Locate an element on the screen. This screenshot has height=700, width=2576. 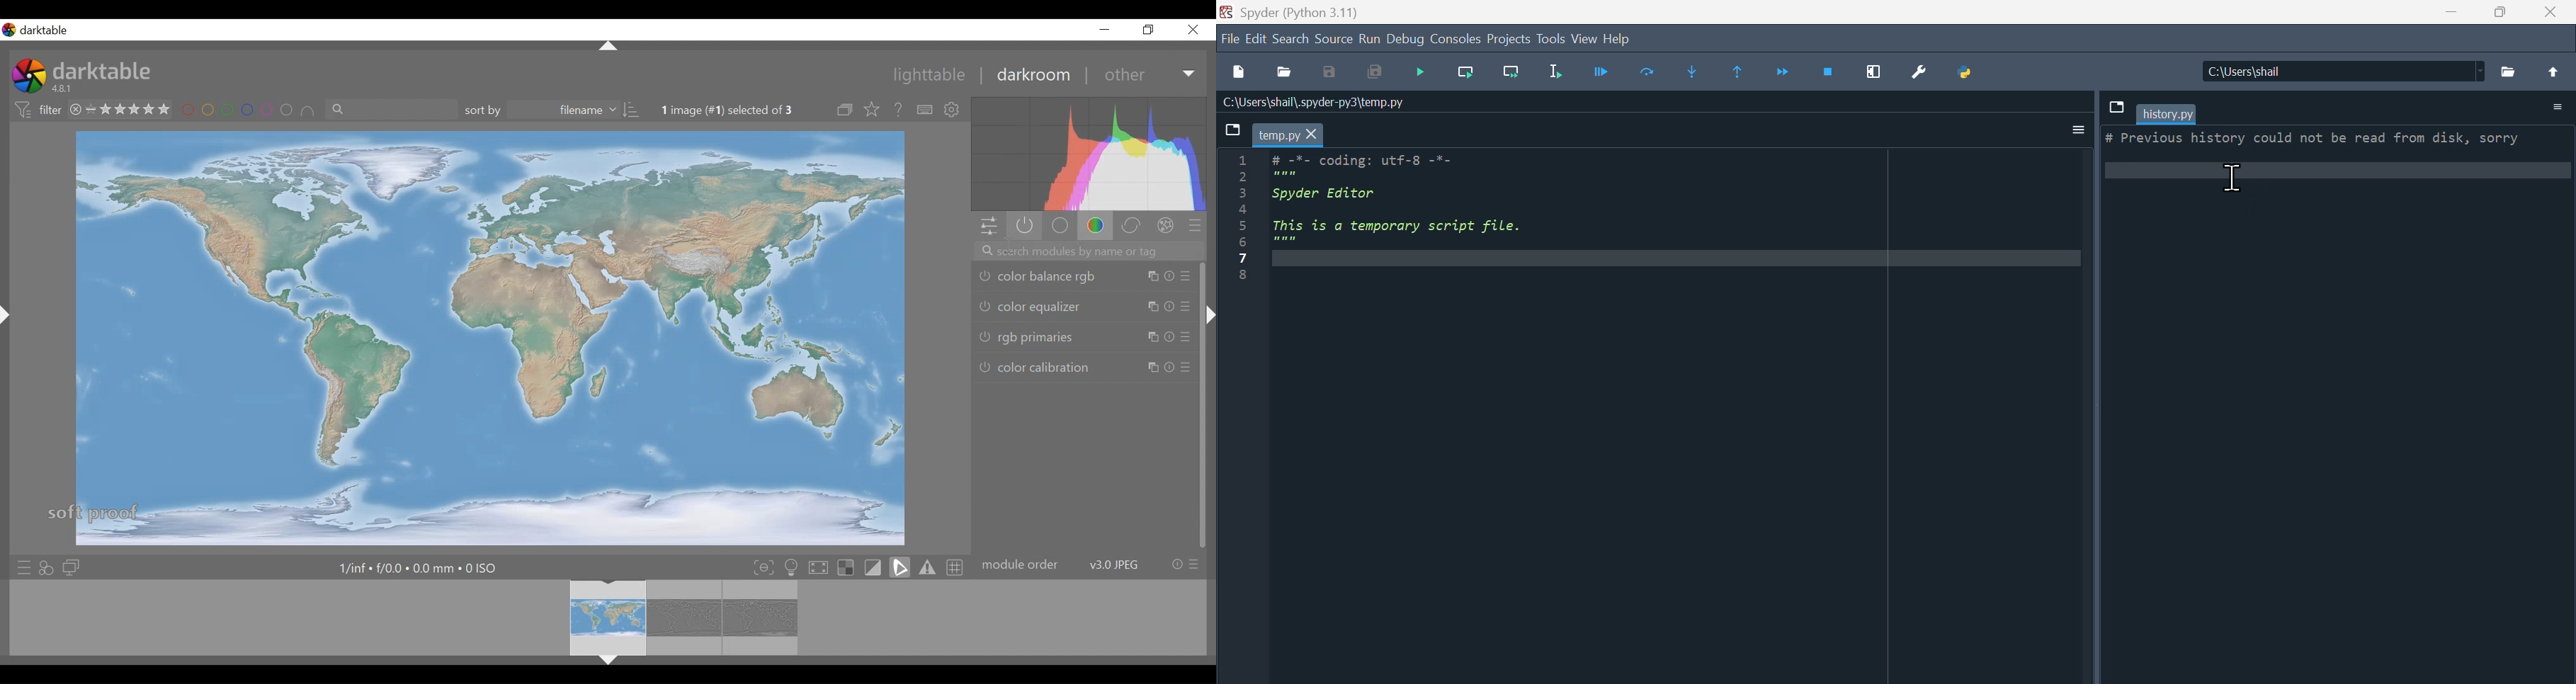
Option is located at coordinates (2556, 108).